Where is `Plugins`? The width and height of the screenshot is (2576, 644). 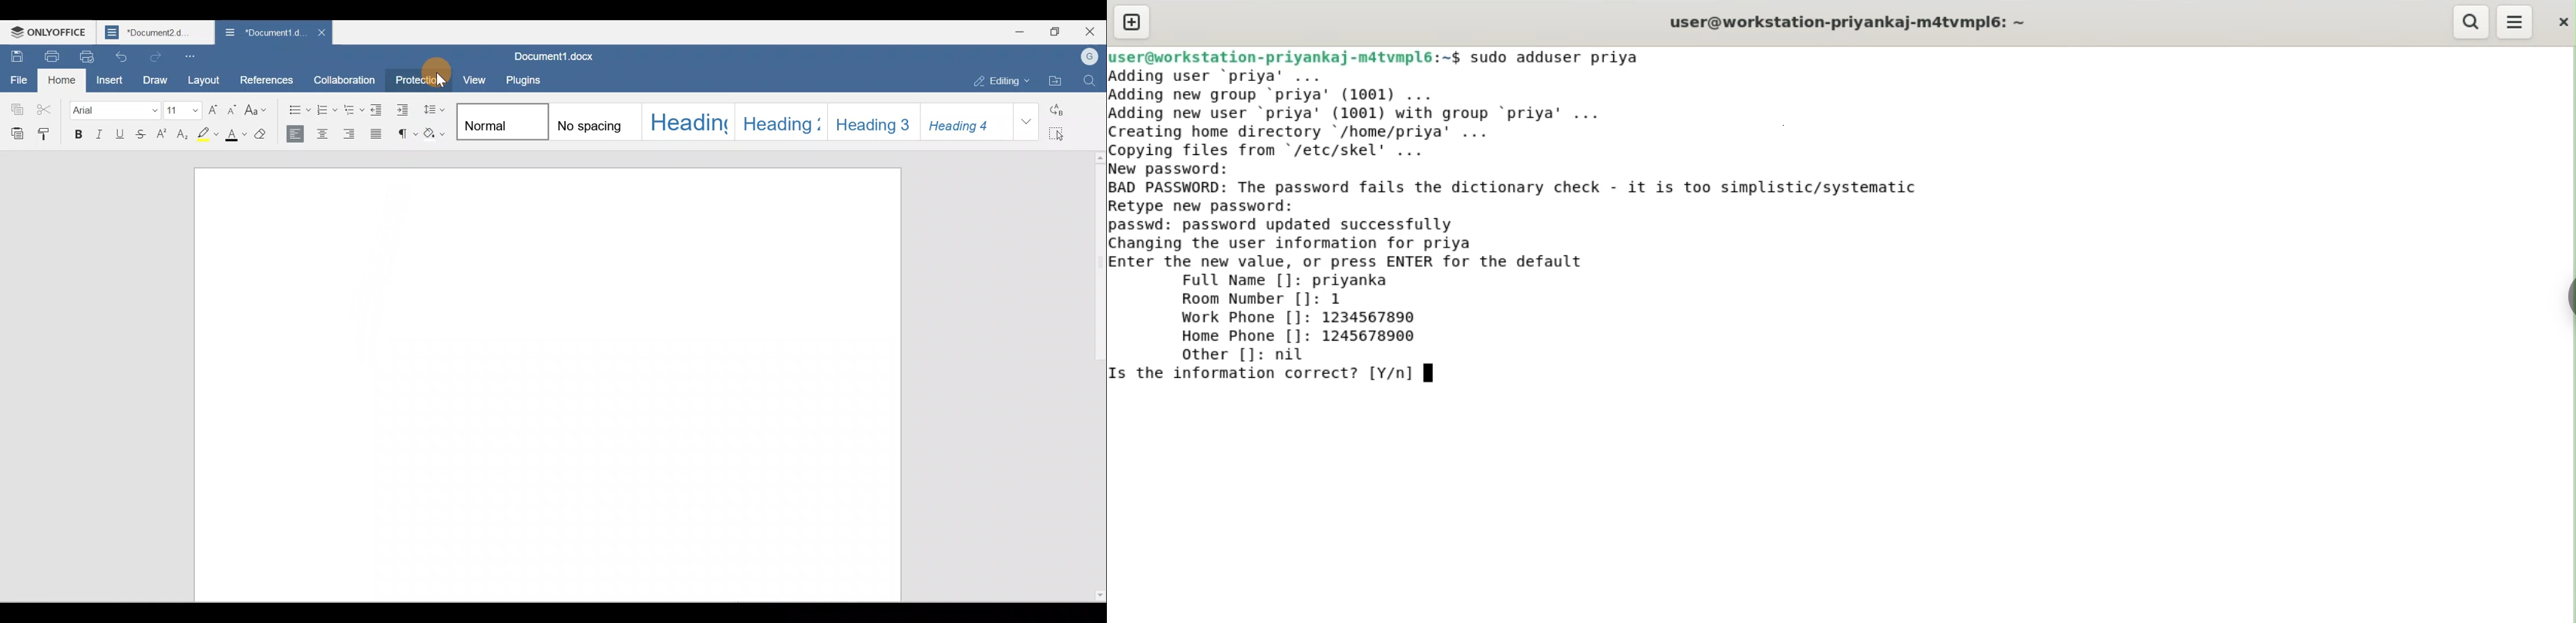
Plugins is located at coordinates (523, 80).